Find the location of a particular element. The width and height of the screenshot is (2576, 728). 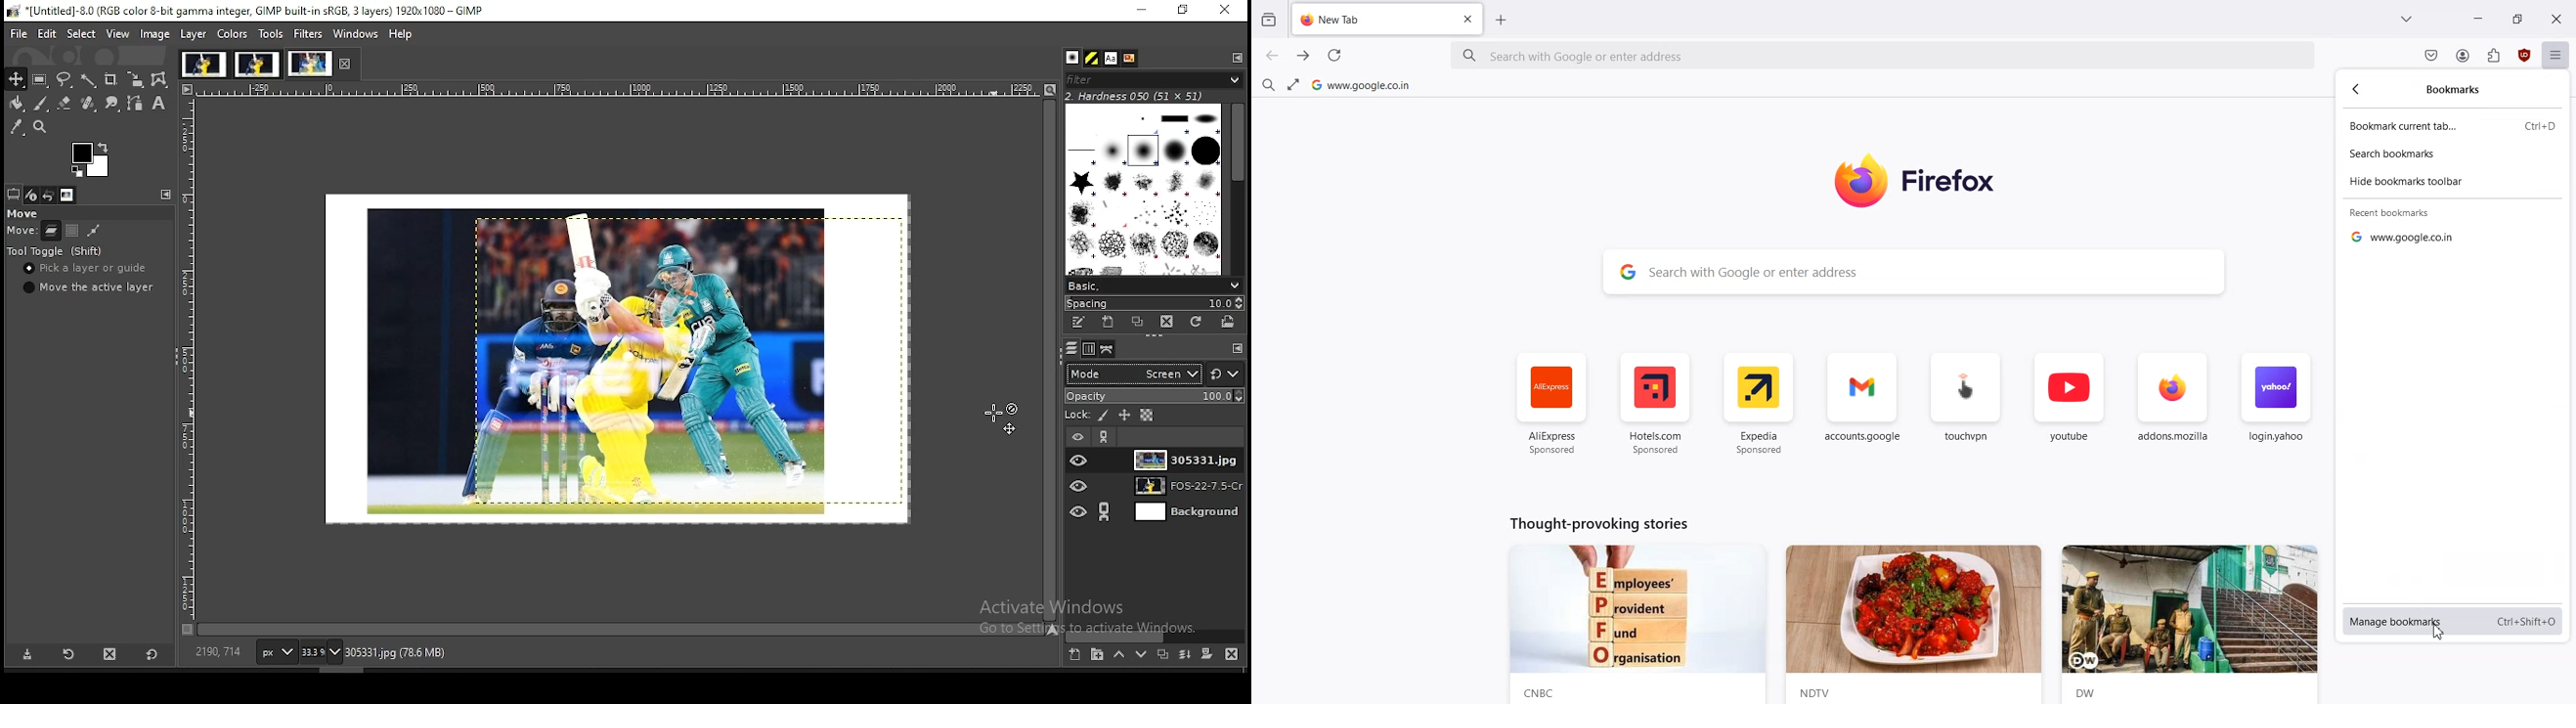

New Tab is located at coordinates (1368, 20).